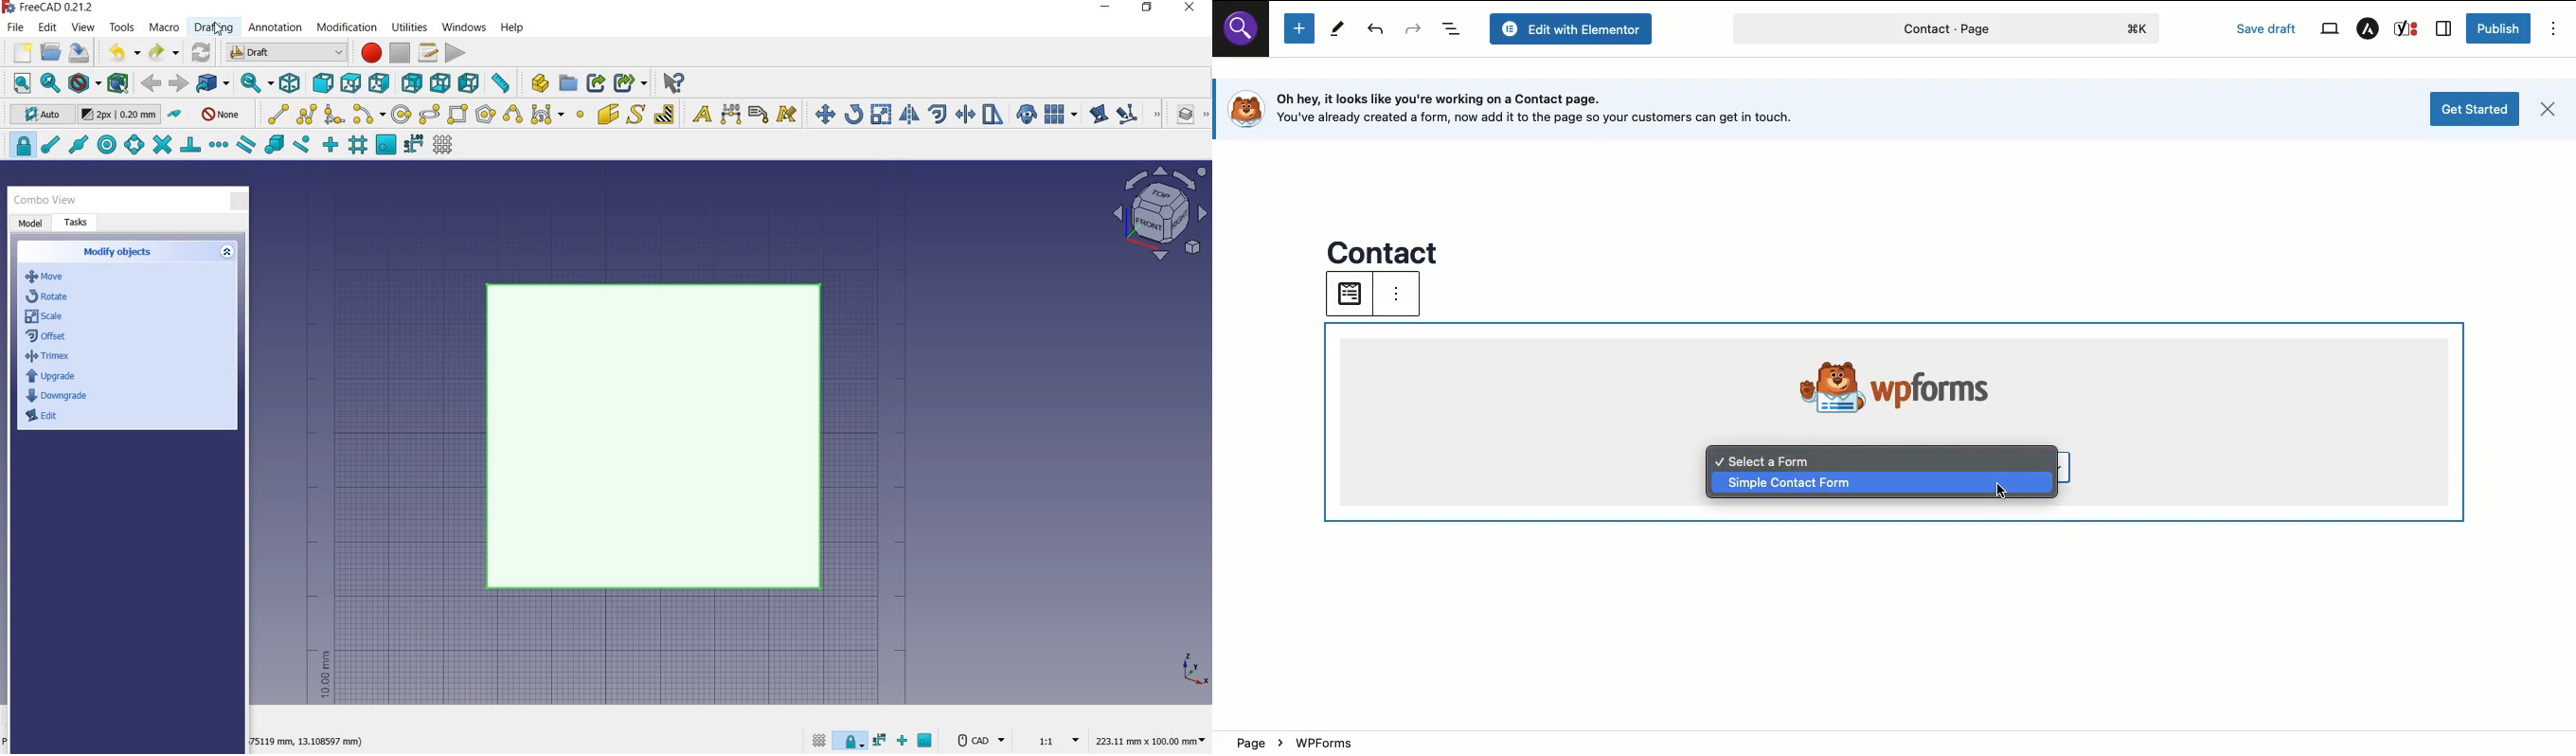 This screenshot has height=756, width=2576. I want to click on new, so click(17, 54).